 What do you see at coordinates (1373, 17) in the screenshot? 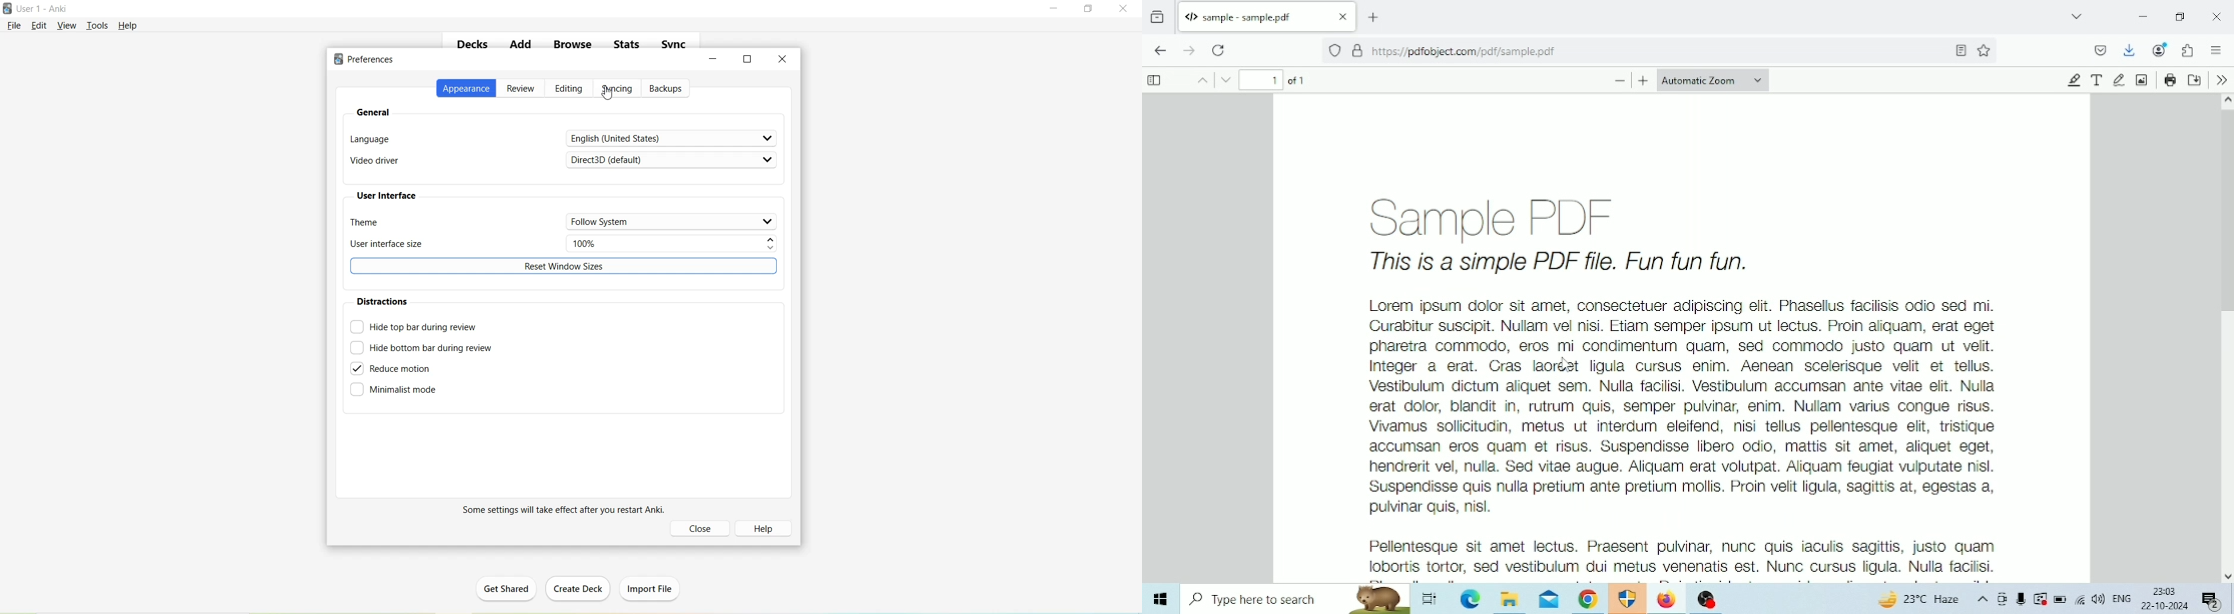
I see `Open a new tab` at bounding box center [1373, 17].